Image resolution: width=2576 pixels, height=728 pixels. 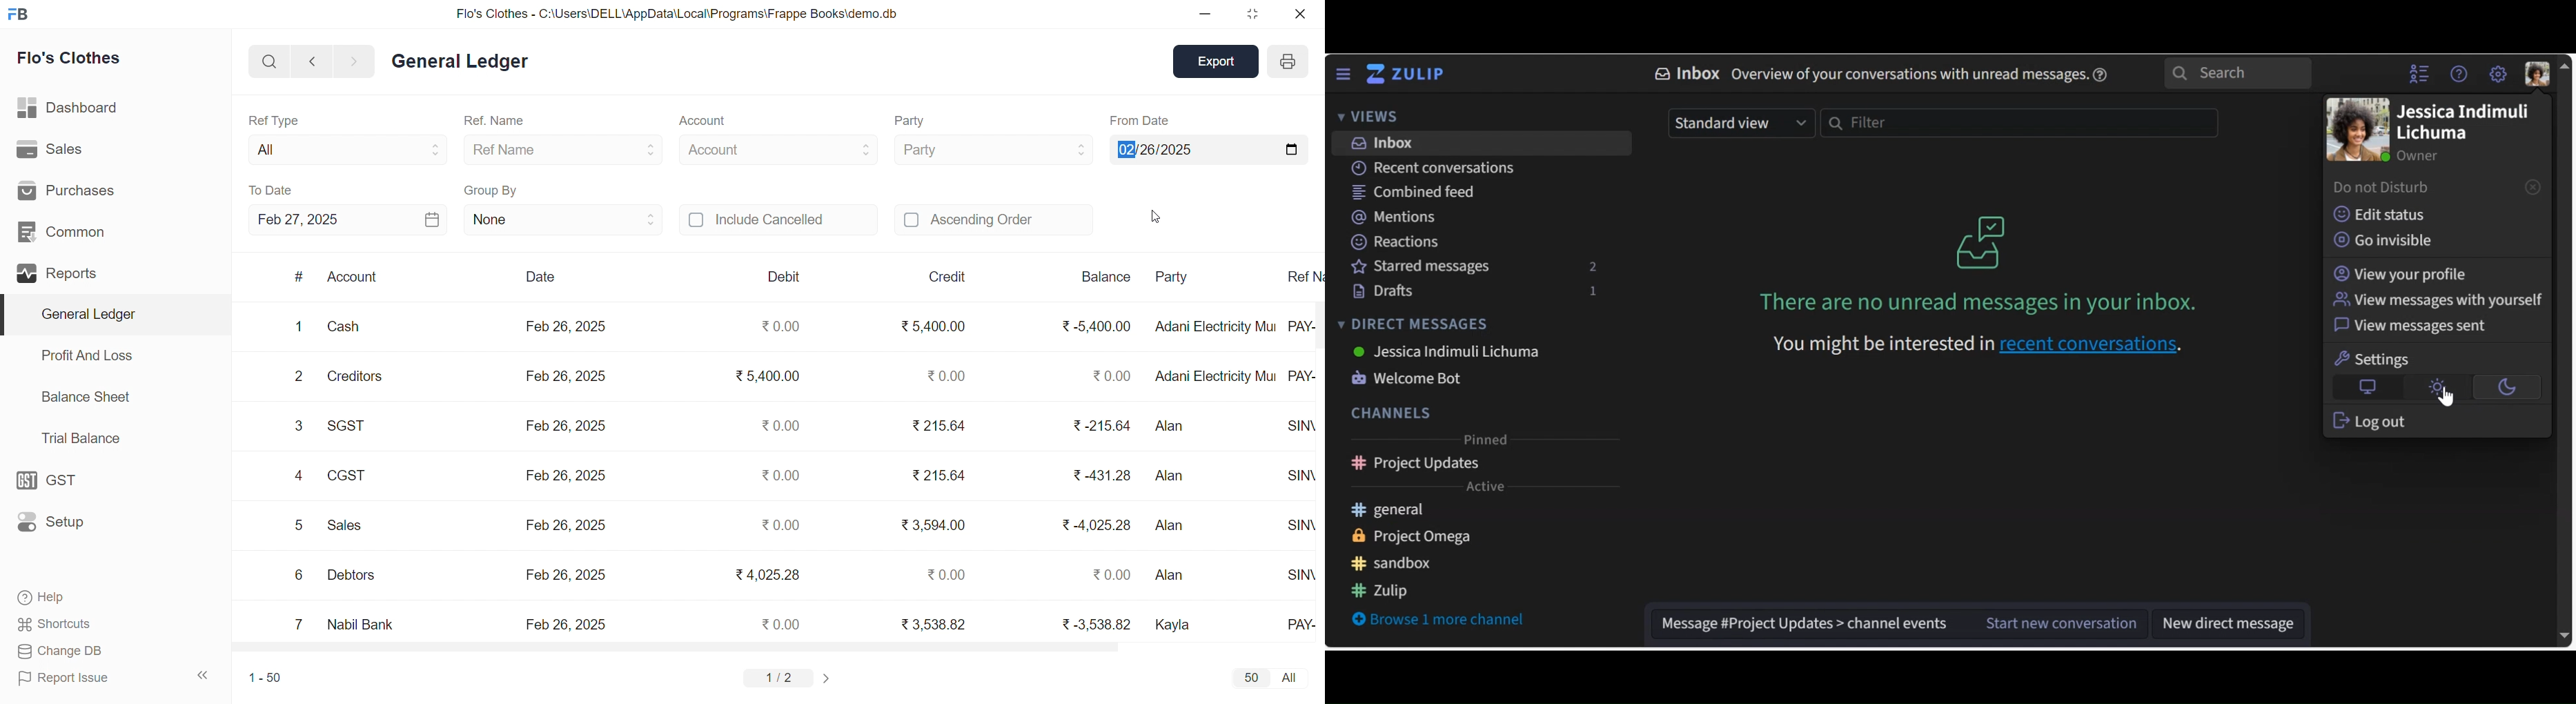 I want to click on Nabil Bank, so click(x=360, y=622).